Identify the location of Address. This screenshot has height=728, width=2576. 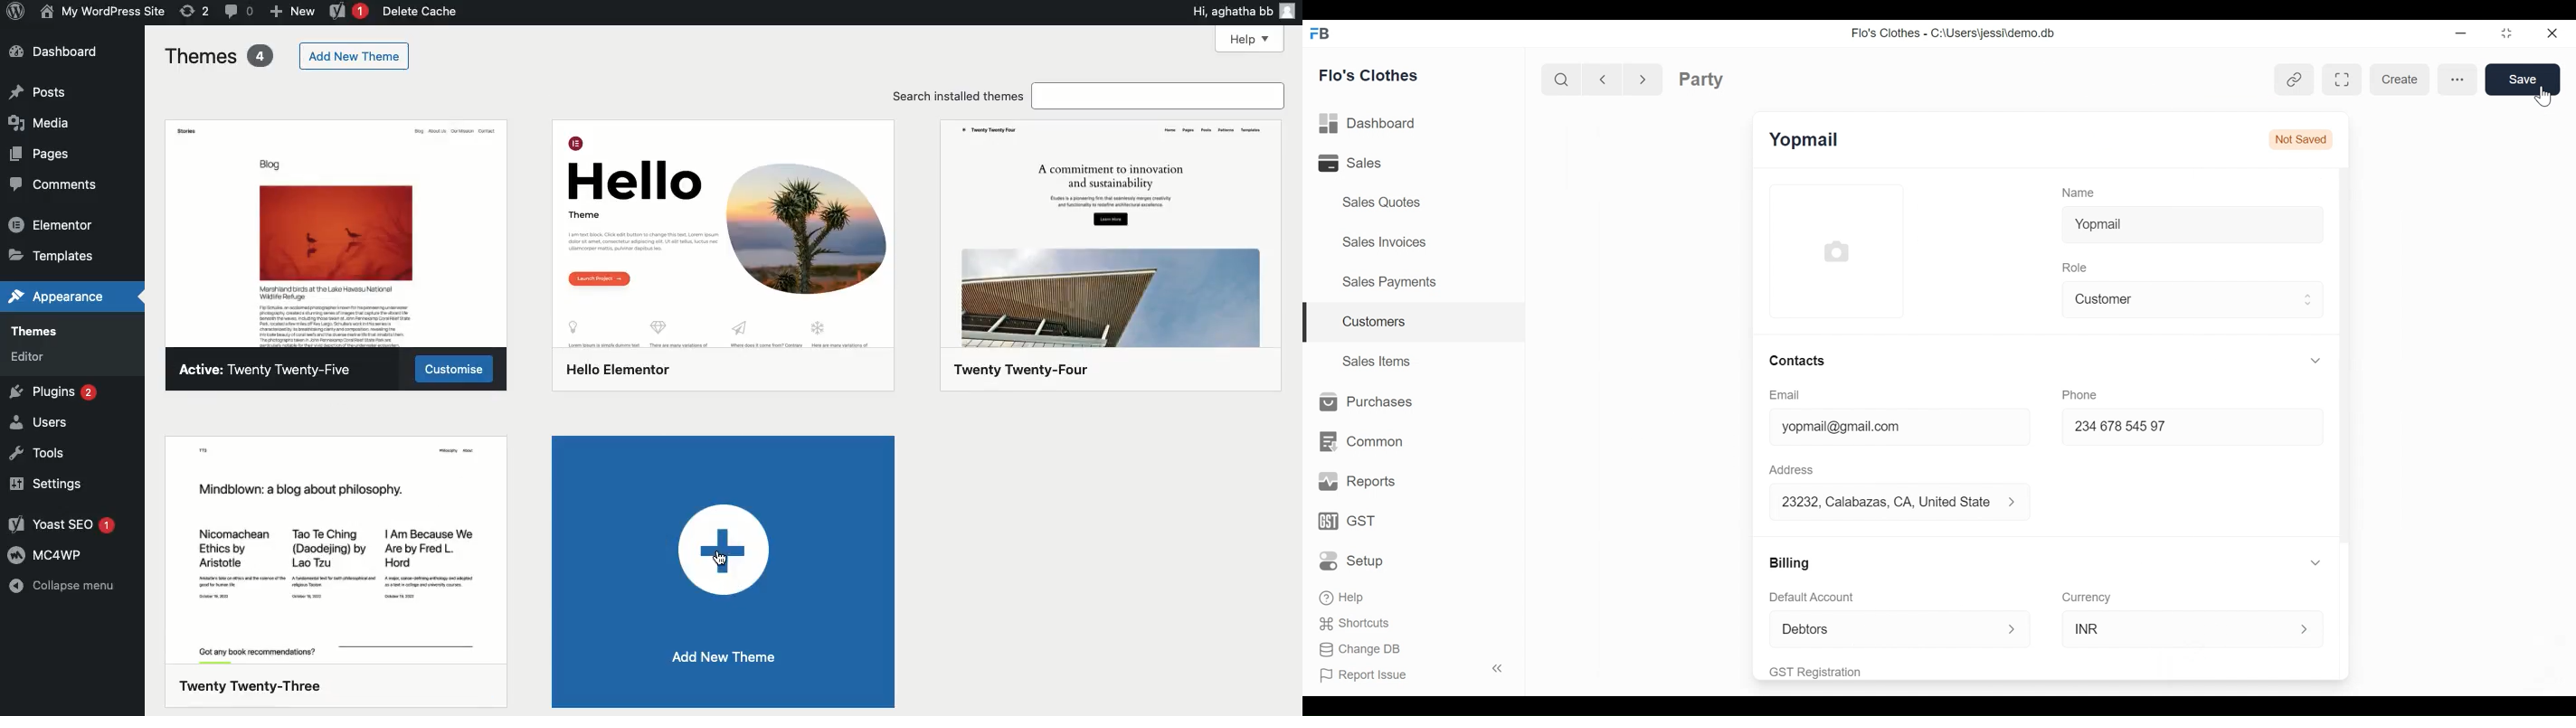
(1791, 469).